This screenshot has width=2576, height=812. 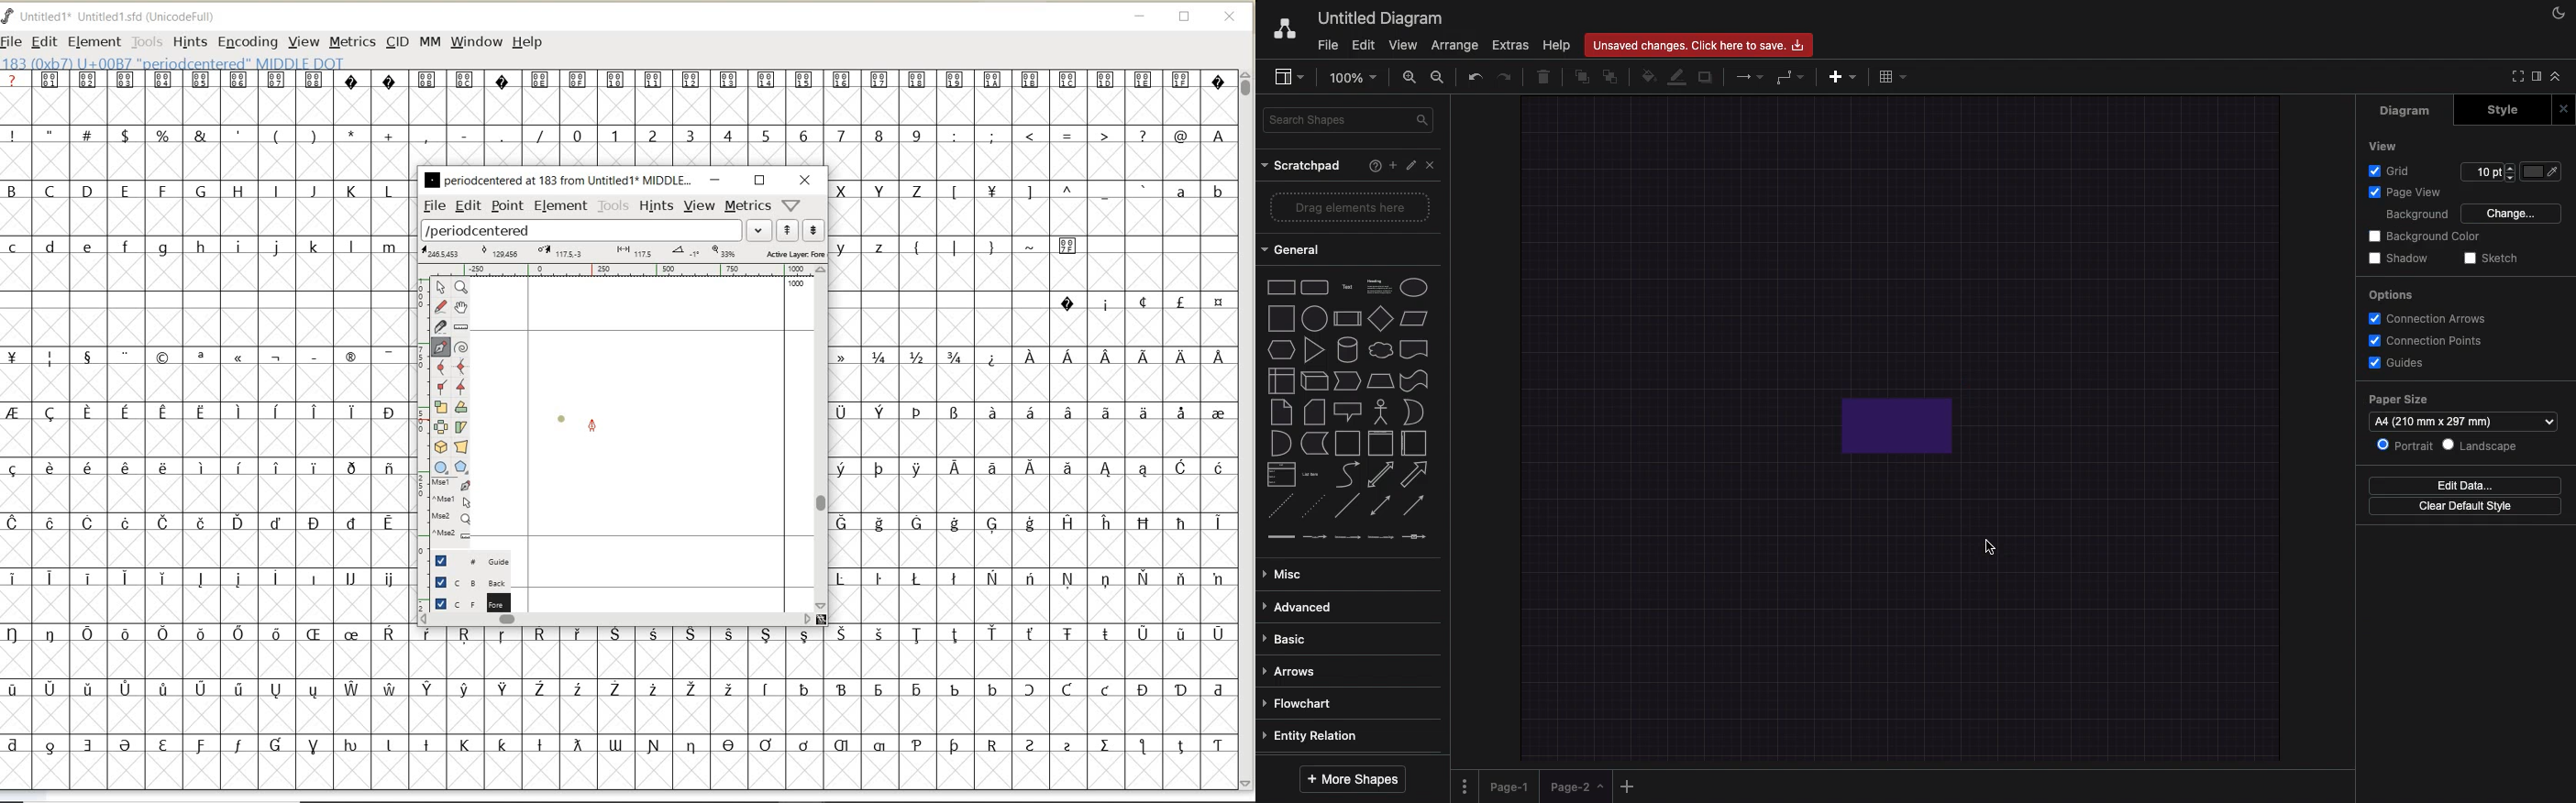 I want to click on Fill color, so click(x=1651, y=74).